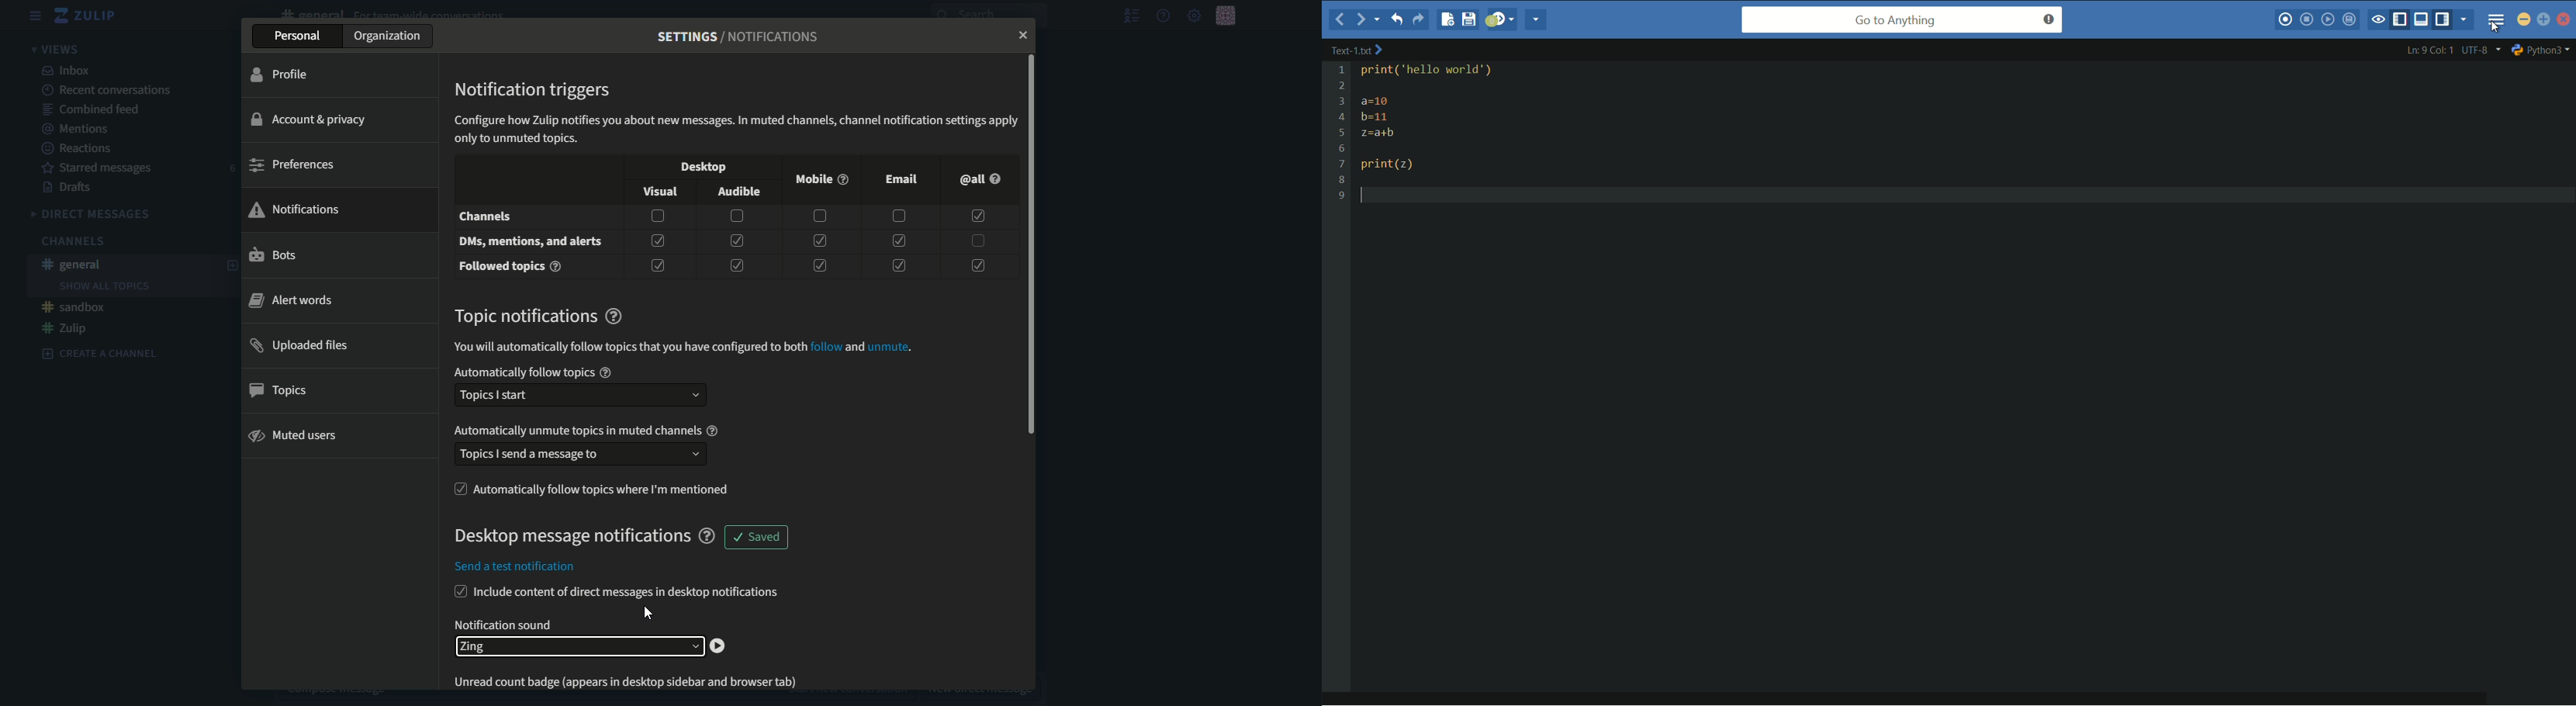 This screenshot has width=2576, height=728. Describe the element at coordinates (736, 241) in the screenshot. I see `checkbox` at that location.